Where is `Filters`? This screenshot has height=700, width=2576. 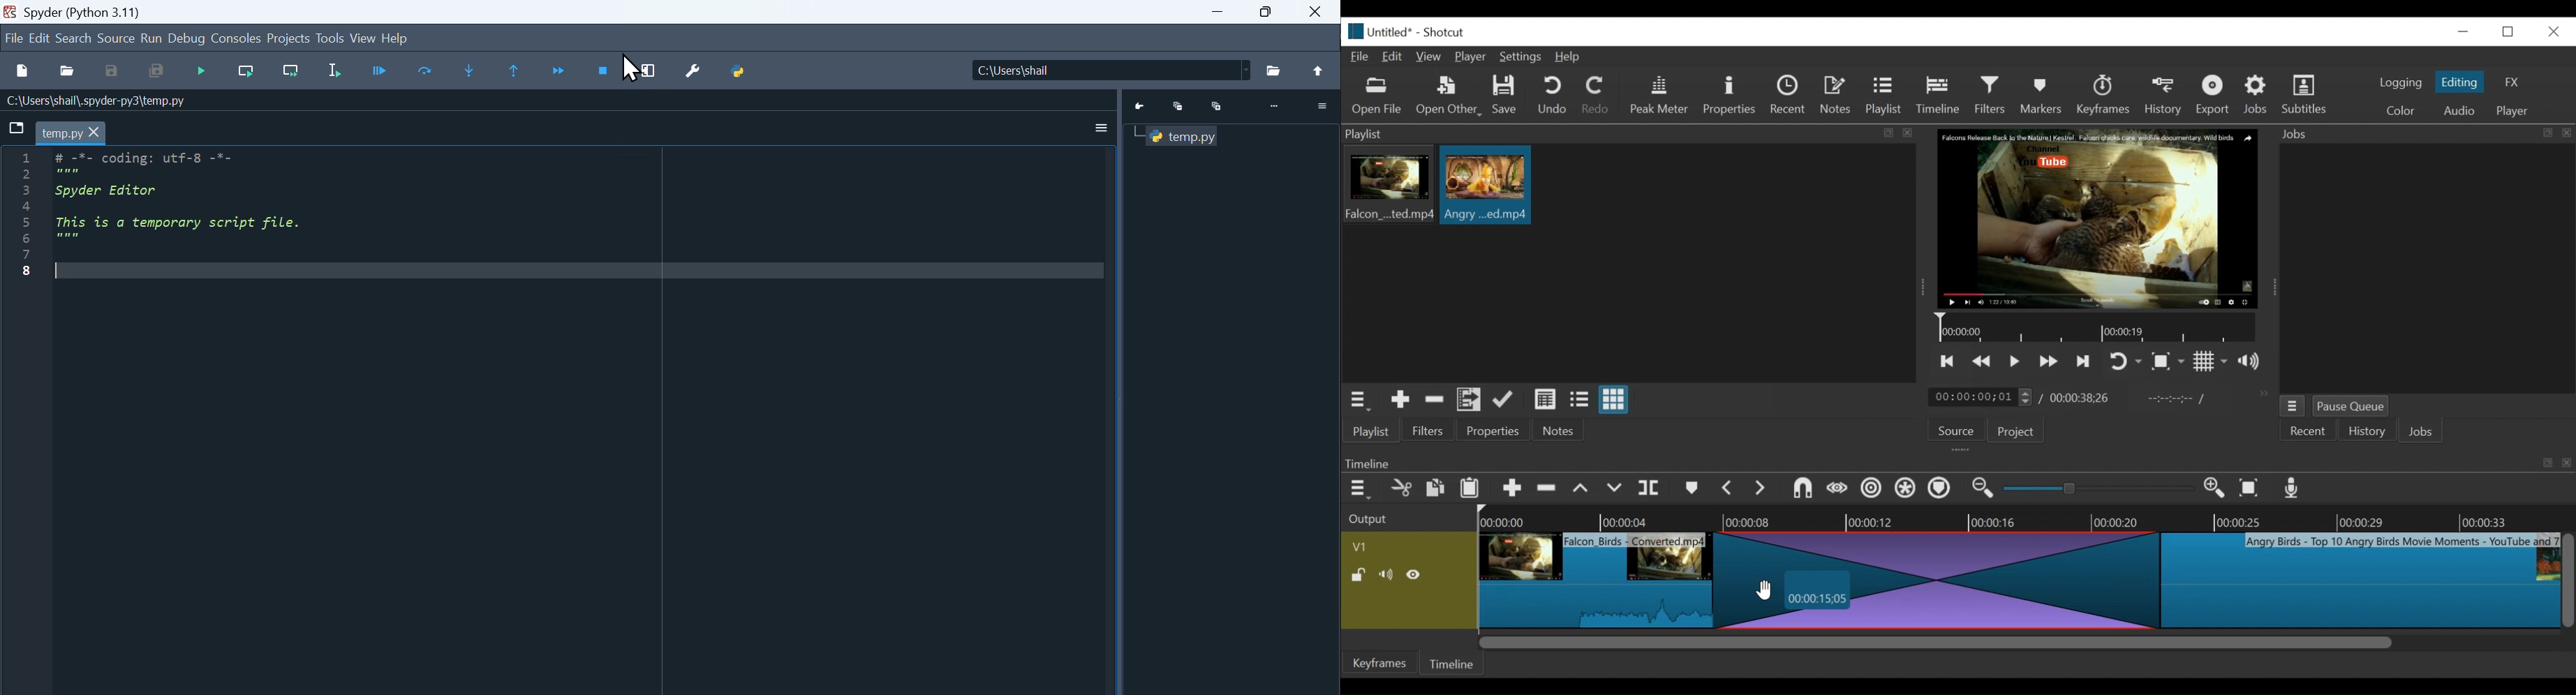 Filters is located at coordinates (1429, 431).